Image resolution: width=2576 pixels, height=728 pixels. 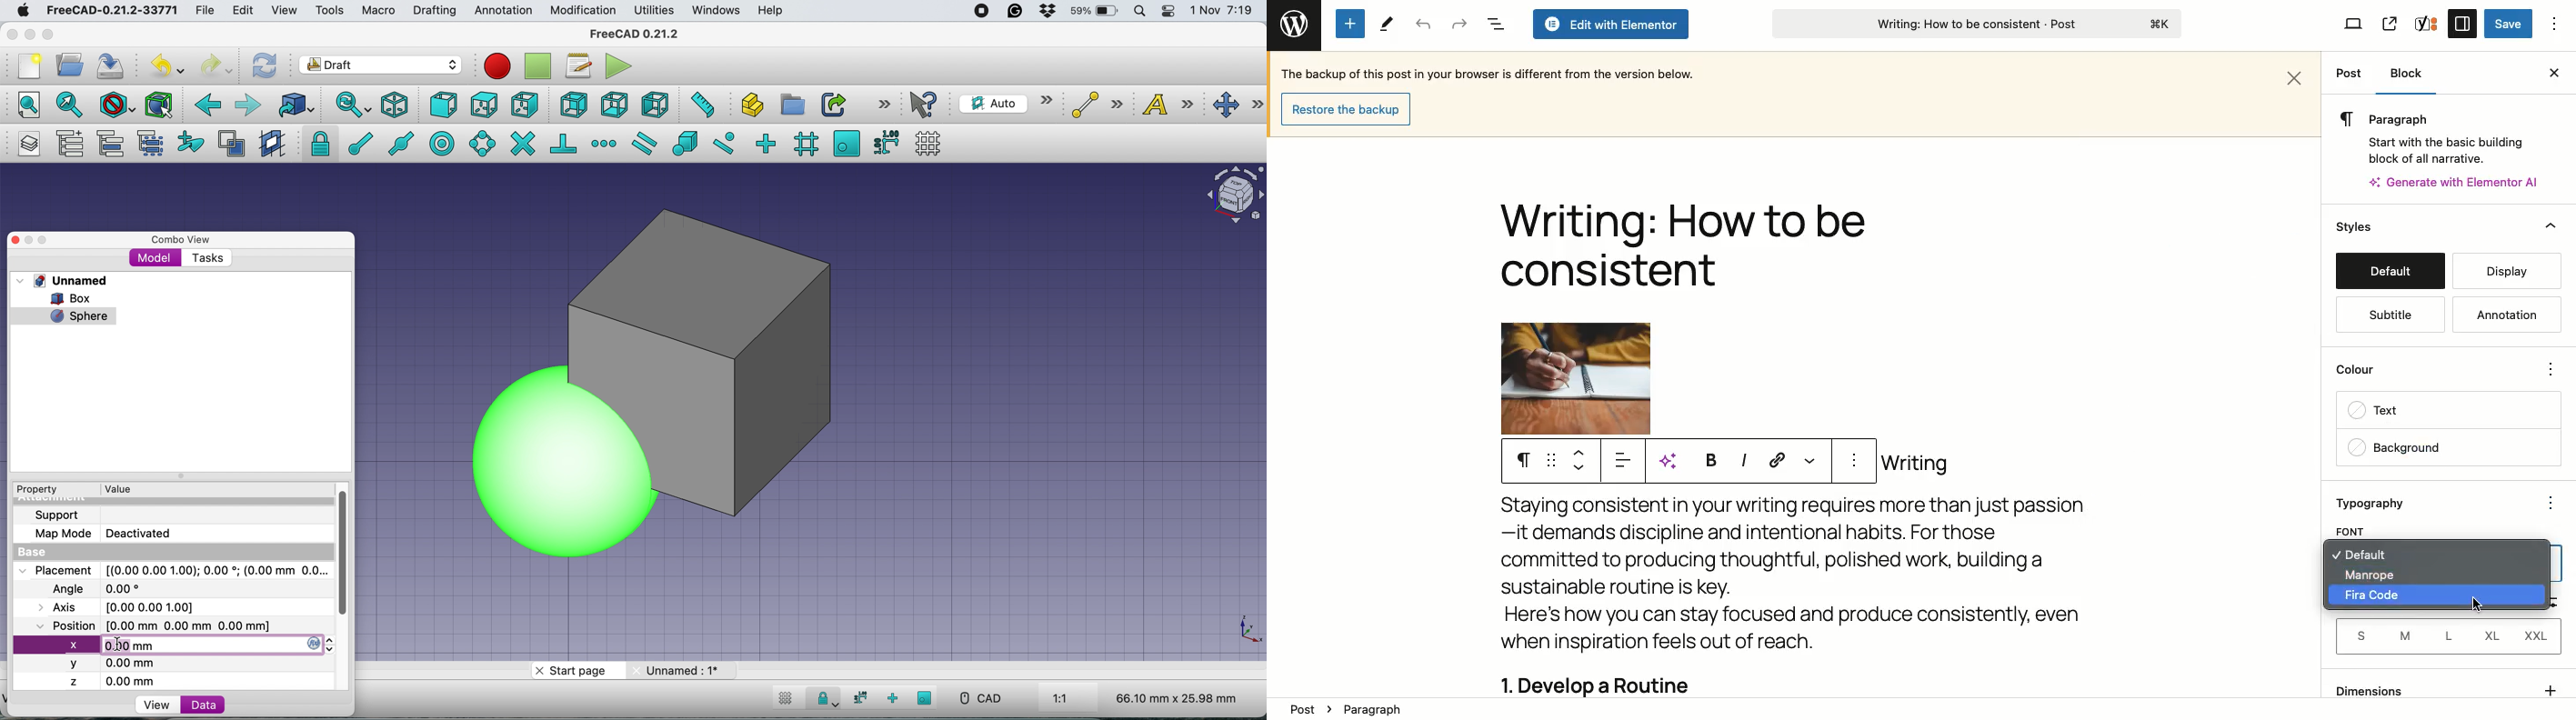 What do you see at coordinates (329, 11) in the screenshot?
I see `tools` at bounding box center [329, 11].